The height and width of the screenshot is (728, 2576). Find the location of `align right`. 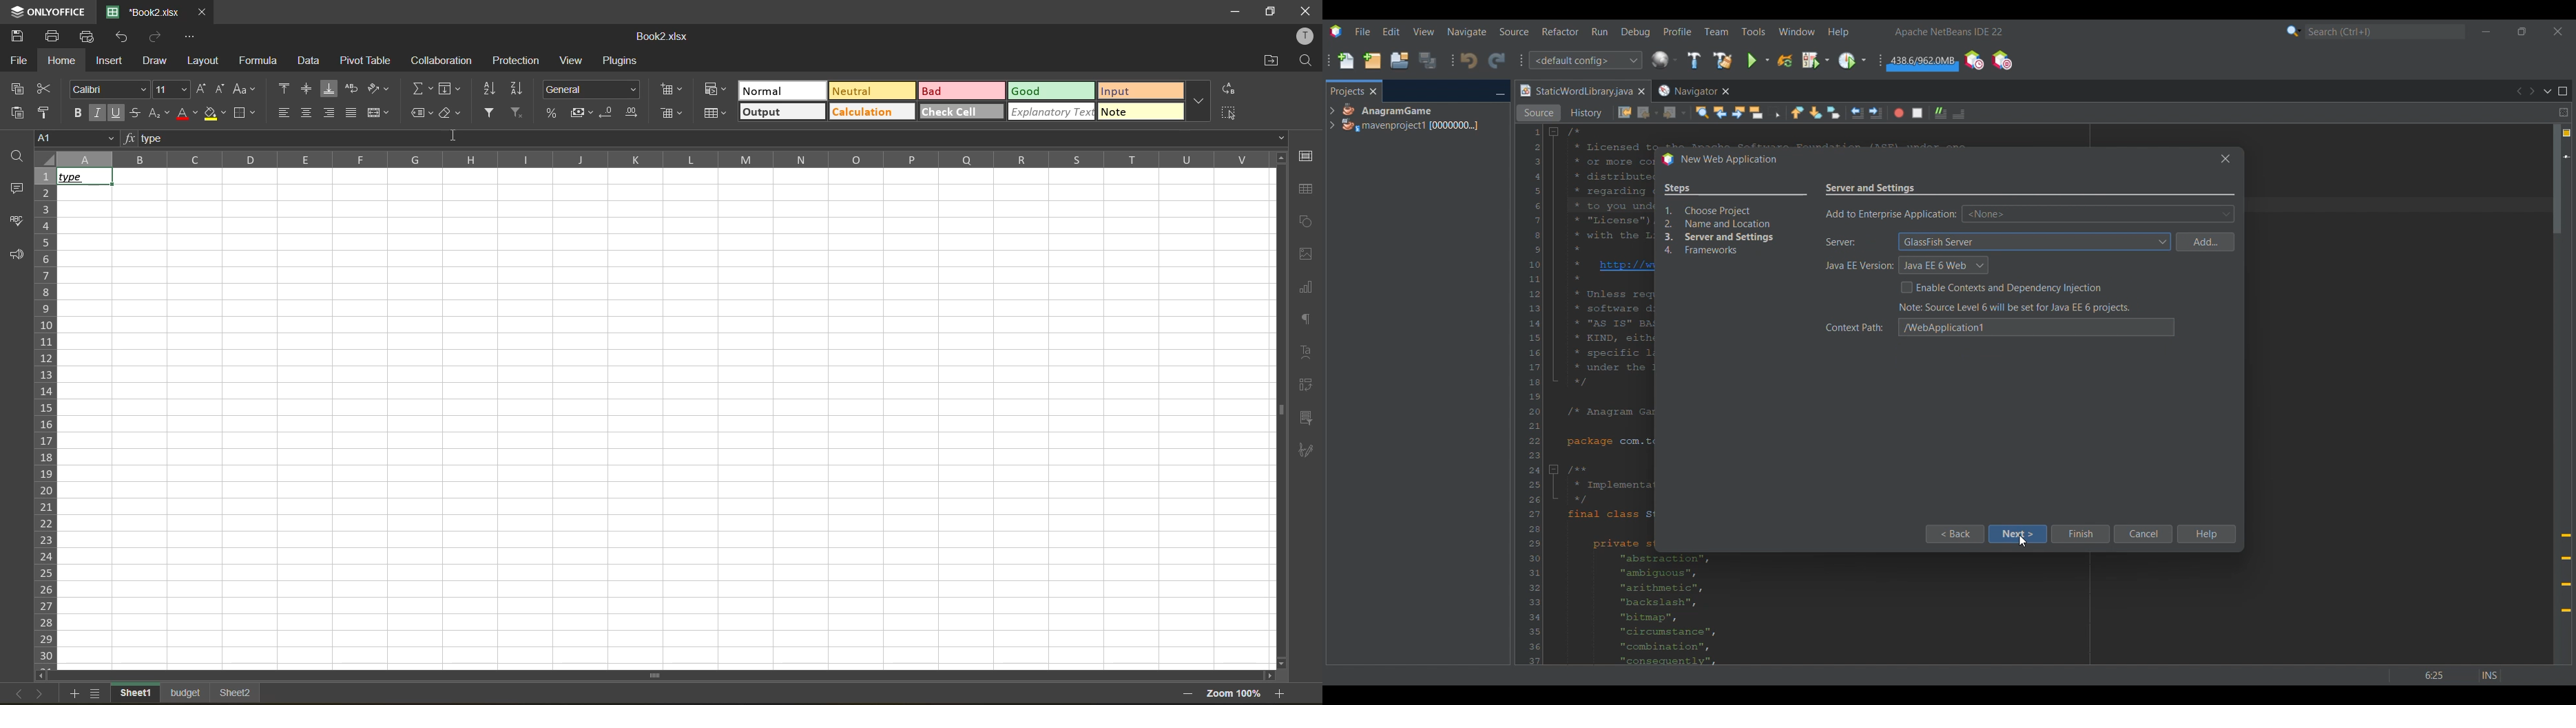

align right is located at coordinates (329, 114).